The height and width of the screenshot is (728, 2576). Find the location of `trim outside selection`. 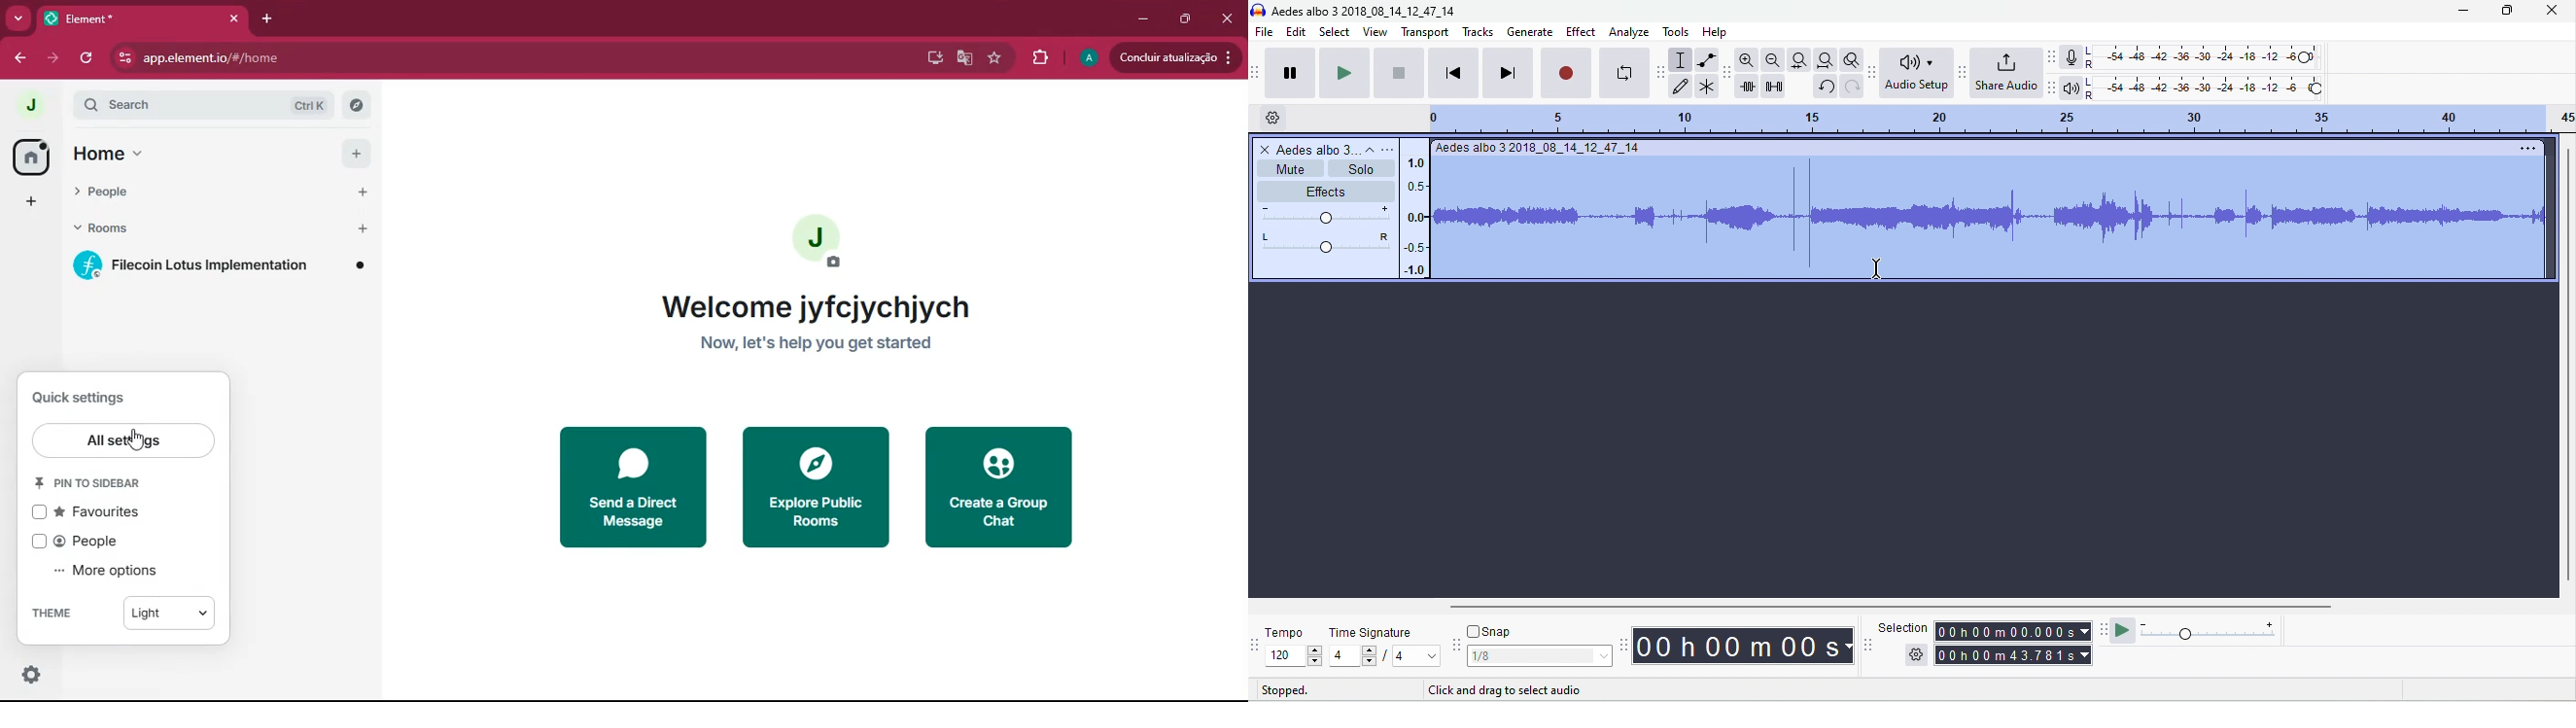

trim outside selection is located at coordinates (1747, 86).